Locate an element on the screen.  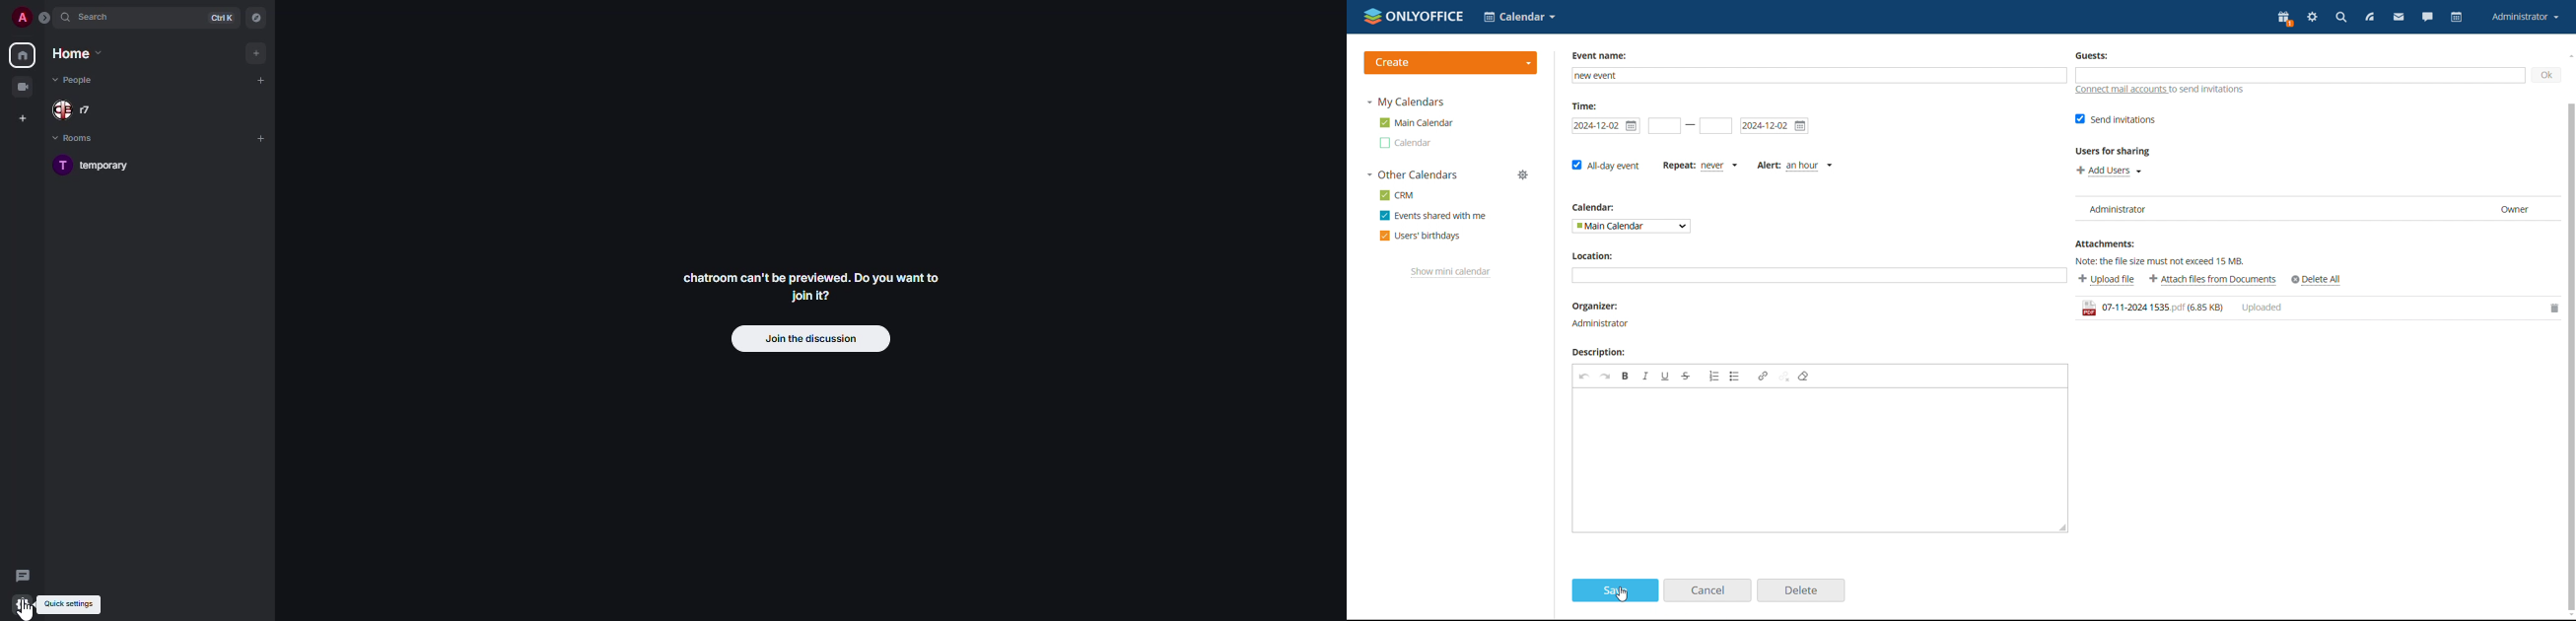
people is located at coordinates (78, 110).